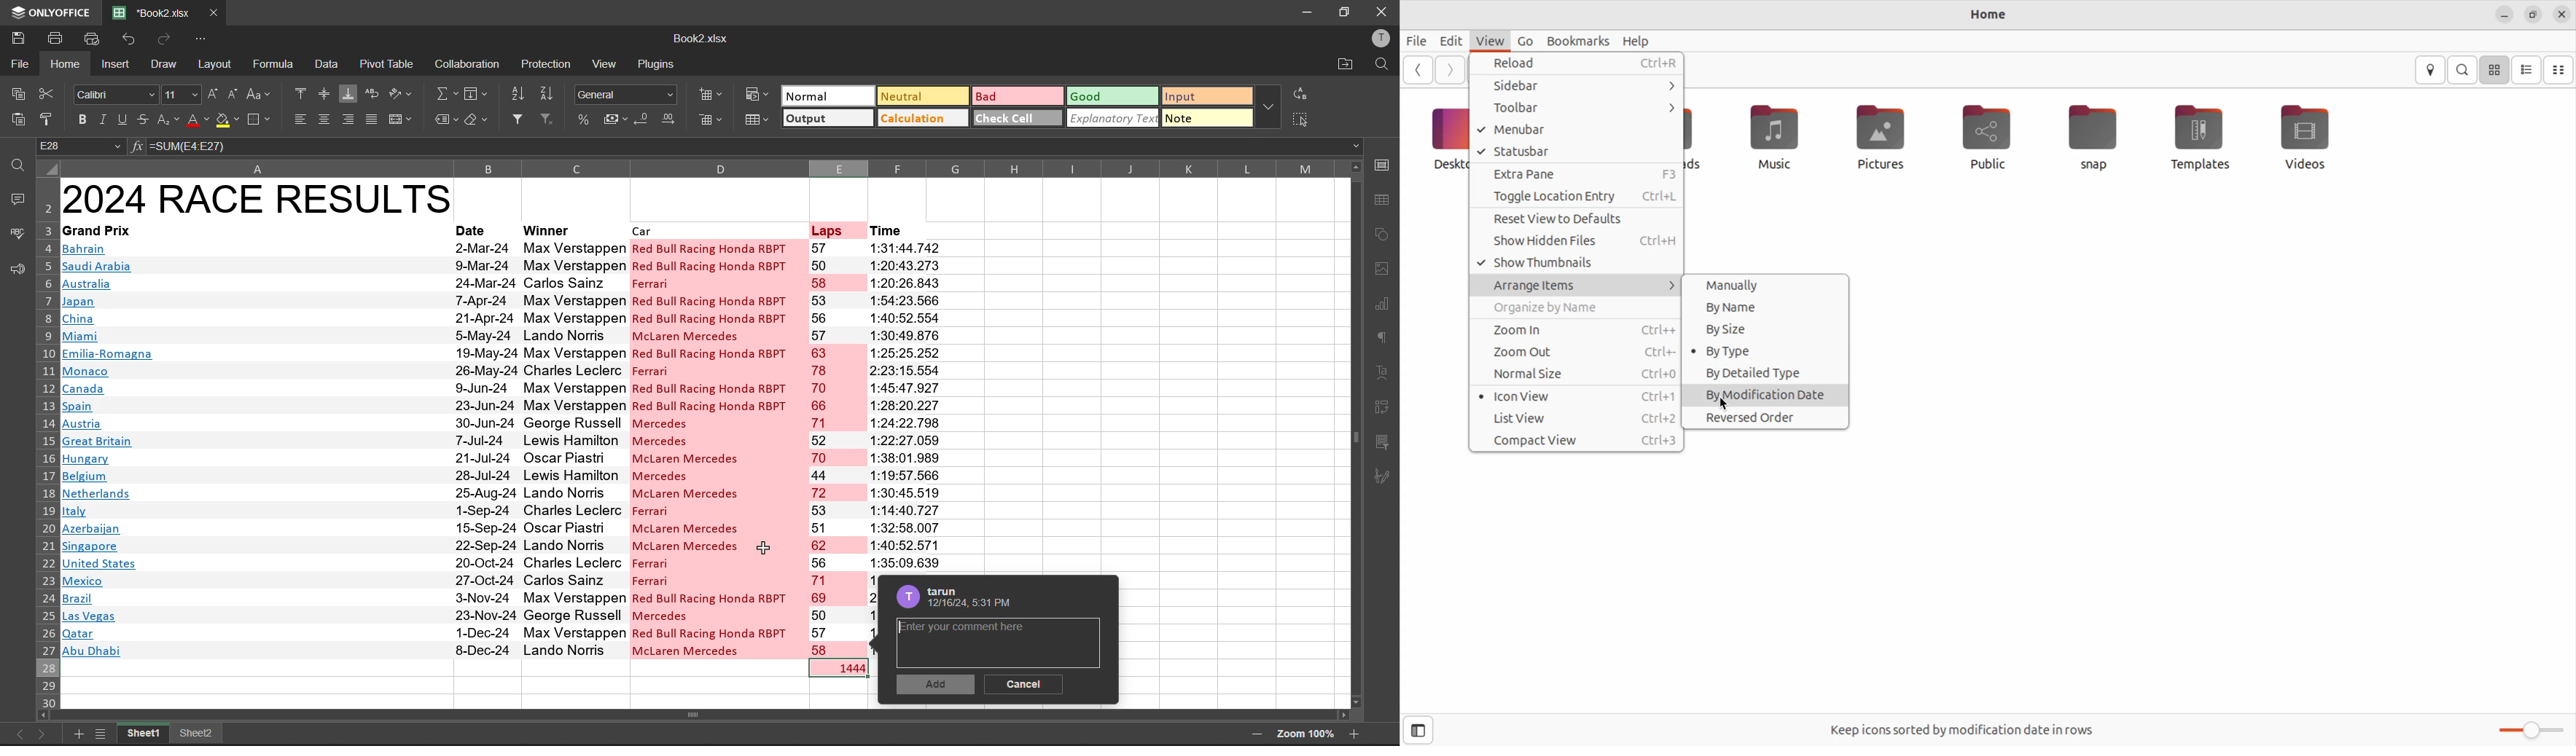  What do you see at coordinates (607, 65) in the screenshot?
I see `view` at bounding box center [607, 65].